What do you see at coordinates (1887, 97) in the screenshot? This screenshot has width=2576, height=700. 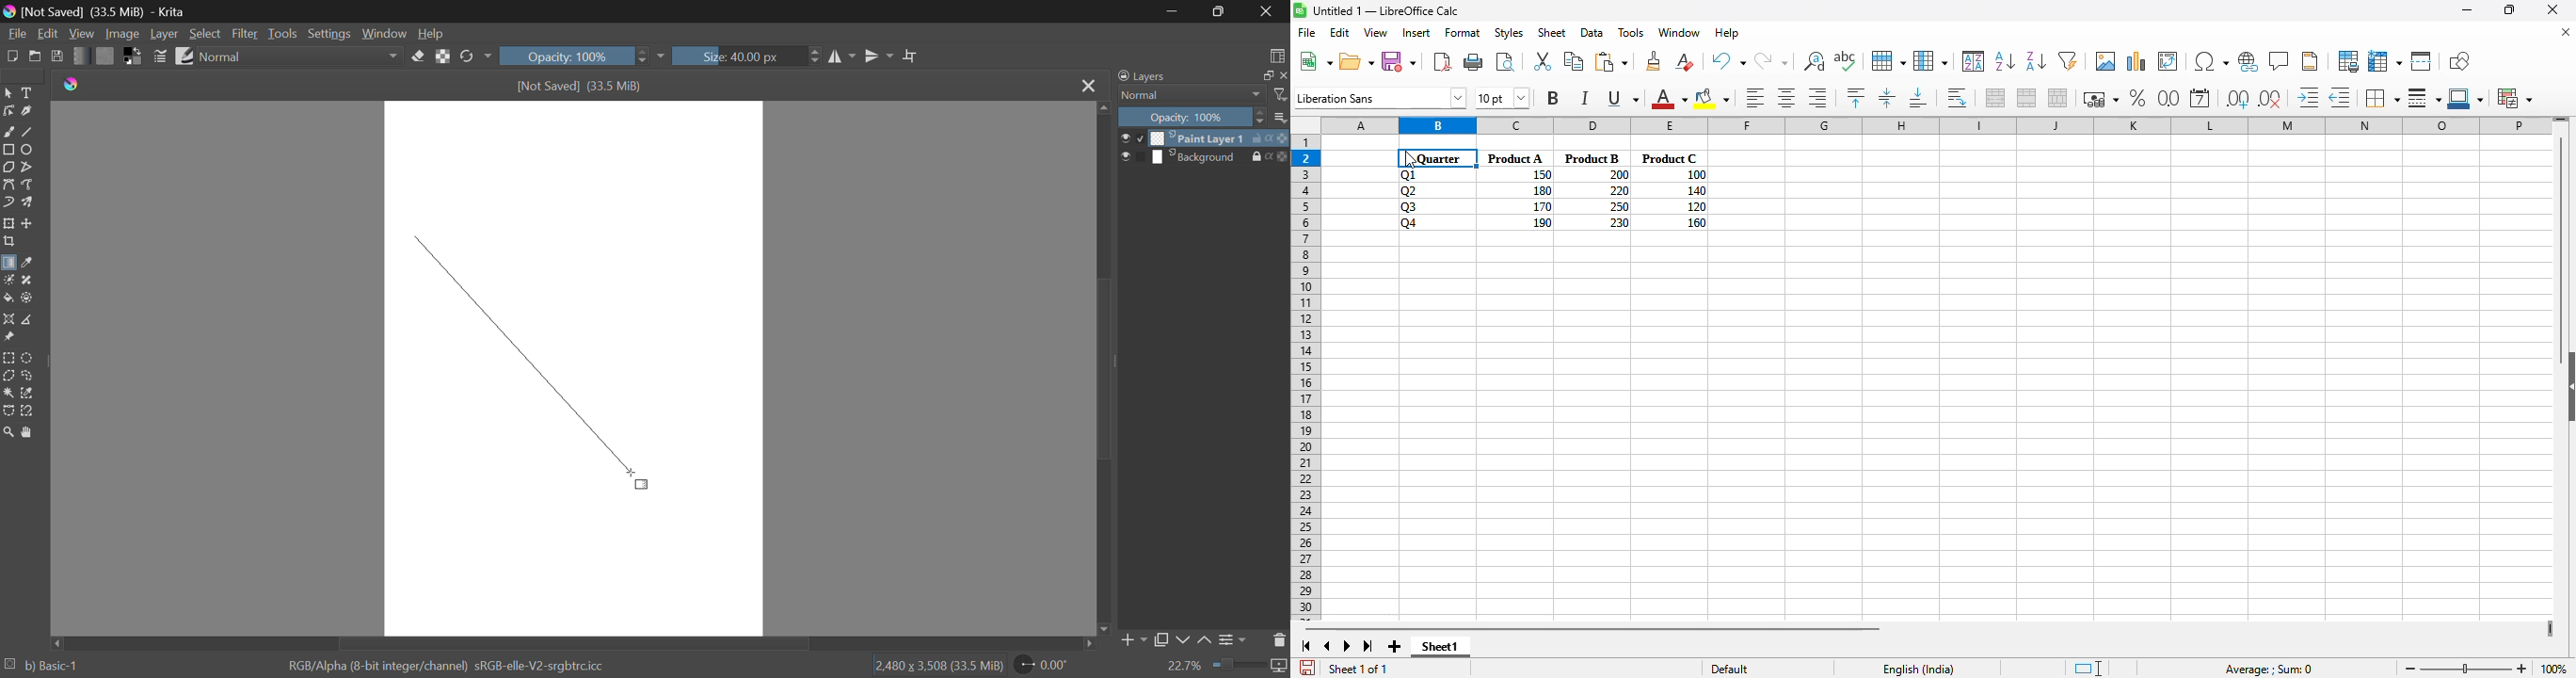 I see `center vertically` at bounding box center [1887, 97].